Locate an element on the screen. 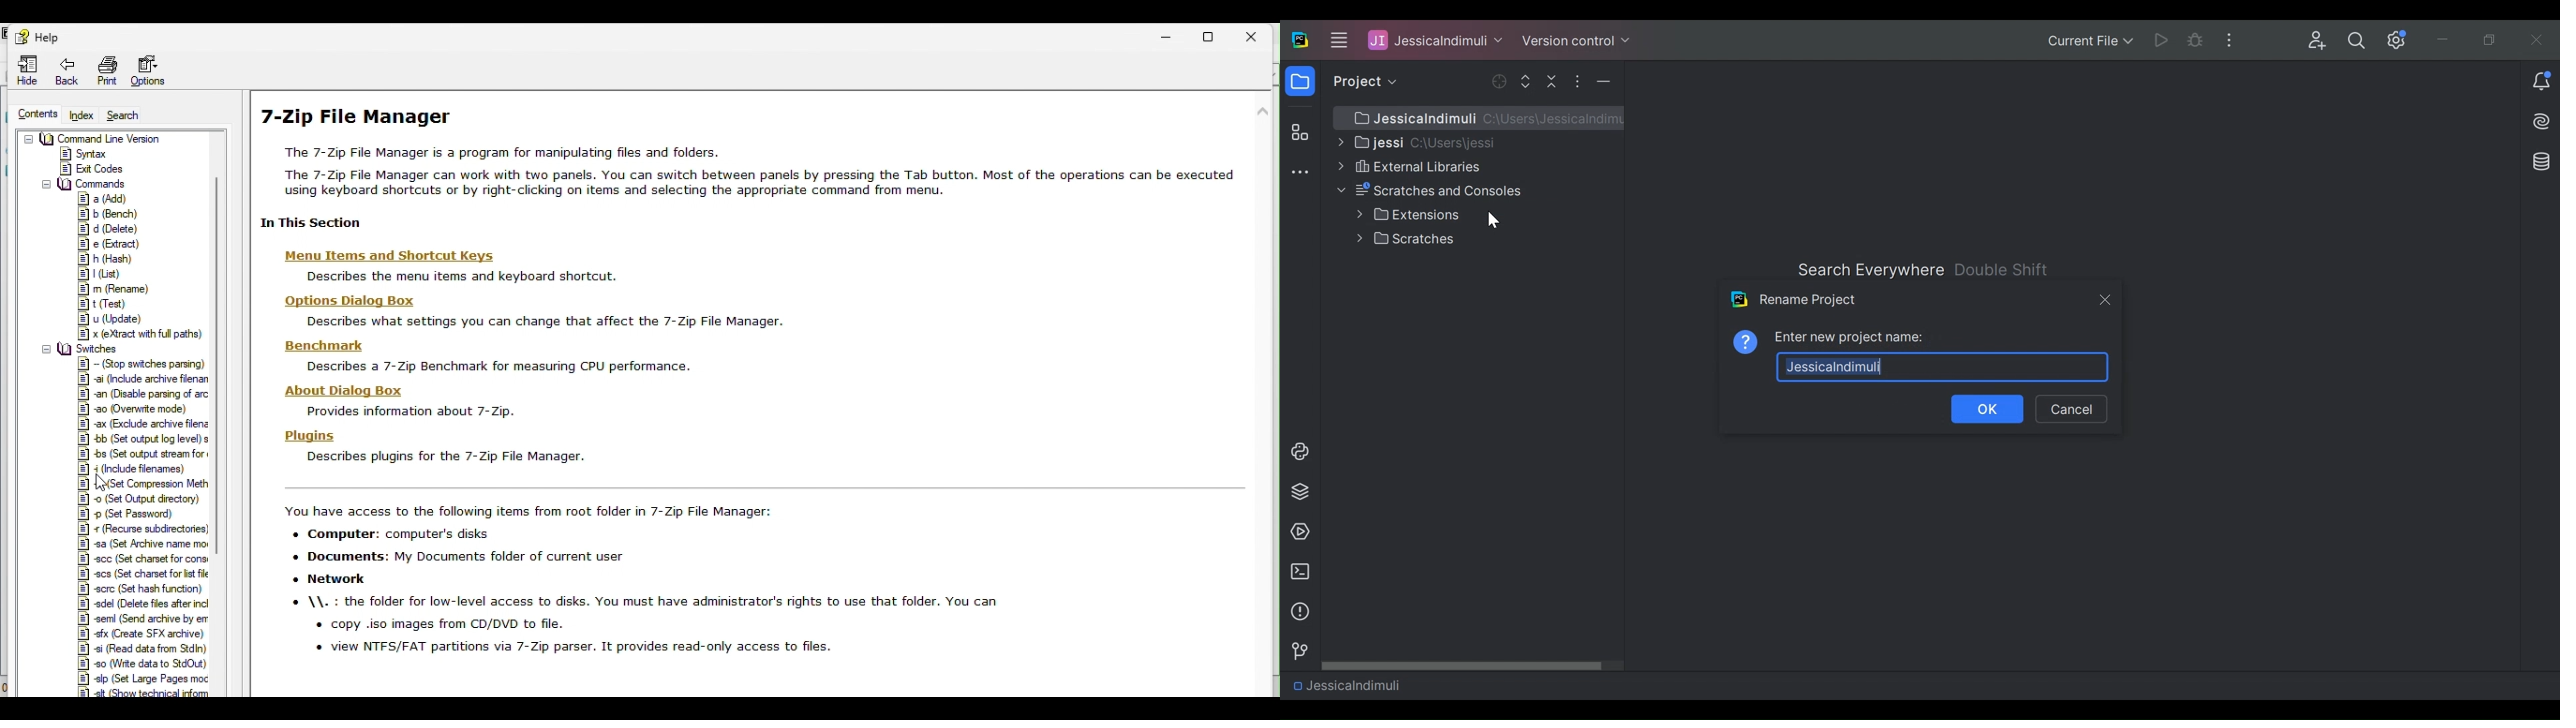  Rename is located at coordinates (112, 289).